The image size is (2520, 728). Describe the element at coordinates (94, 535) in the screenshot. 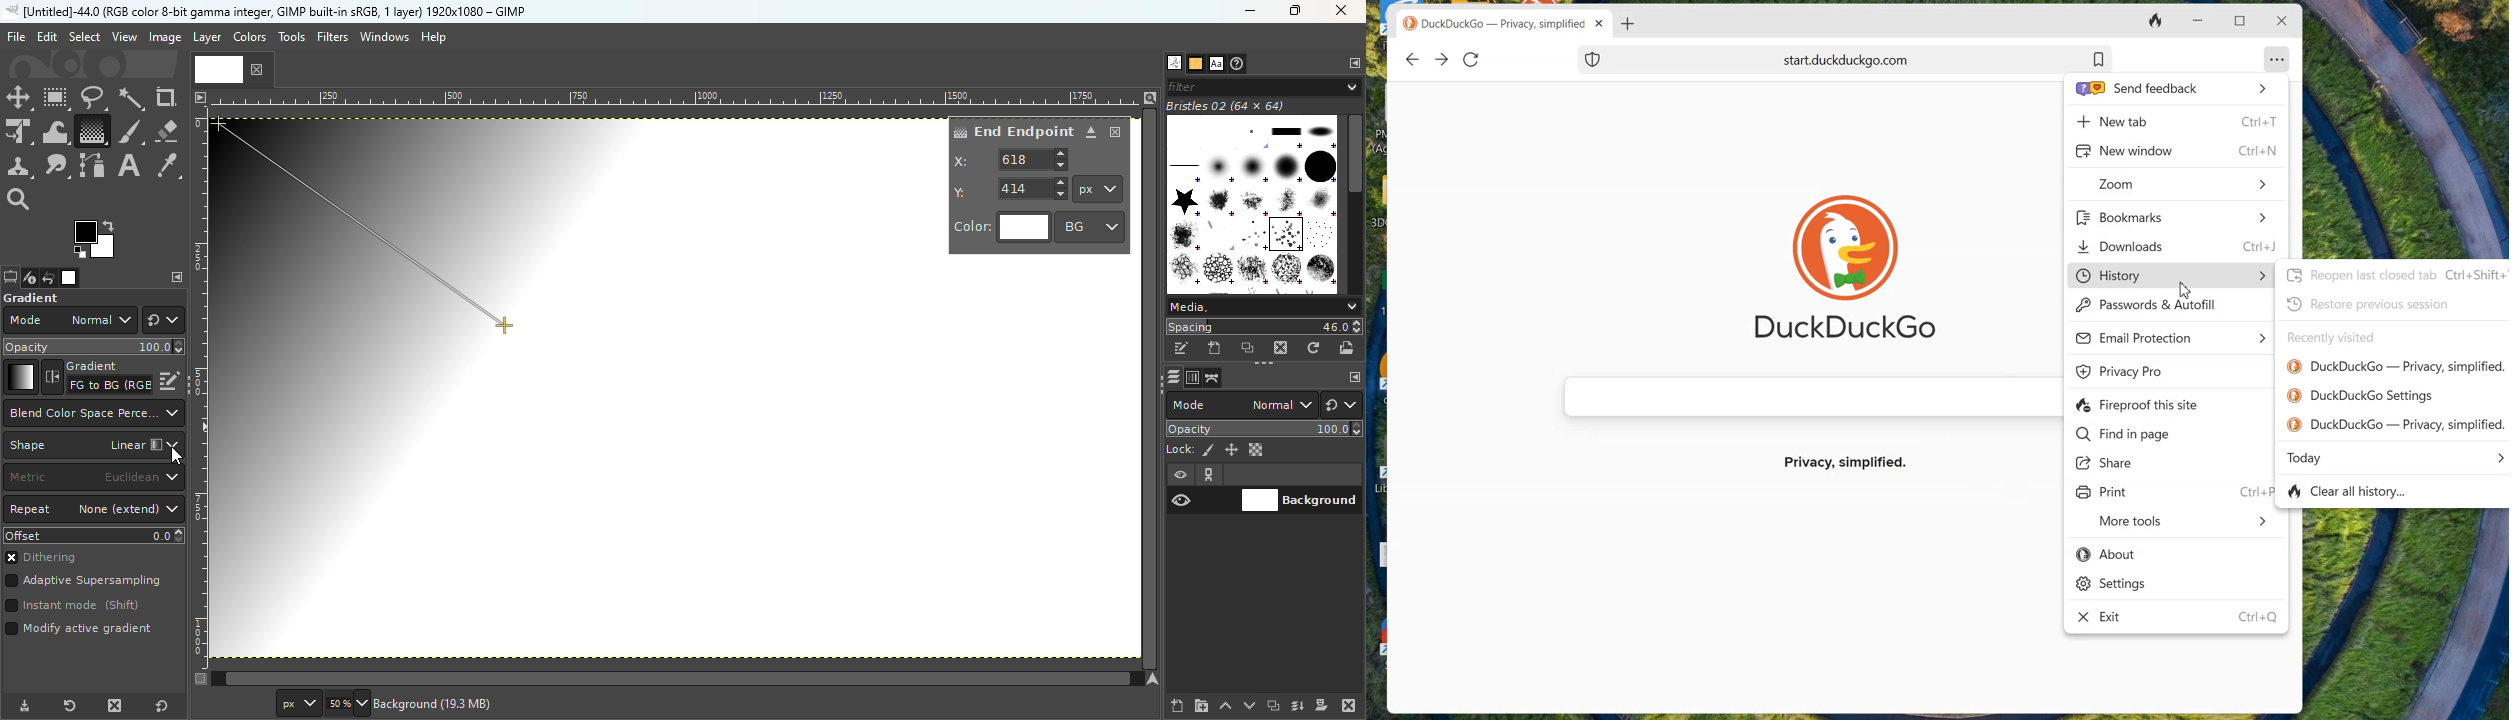

I see `Offset` at that location.